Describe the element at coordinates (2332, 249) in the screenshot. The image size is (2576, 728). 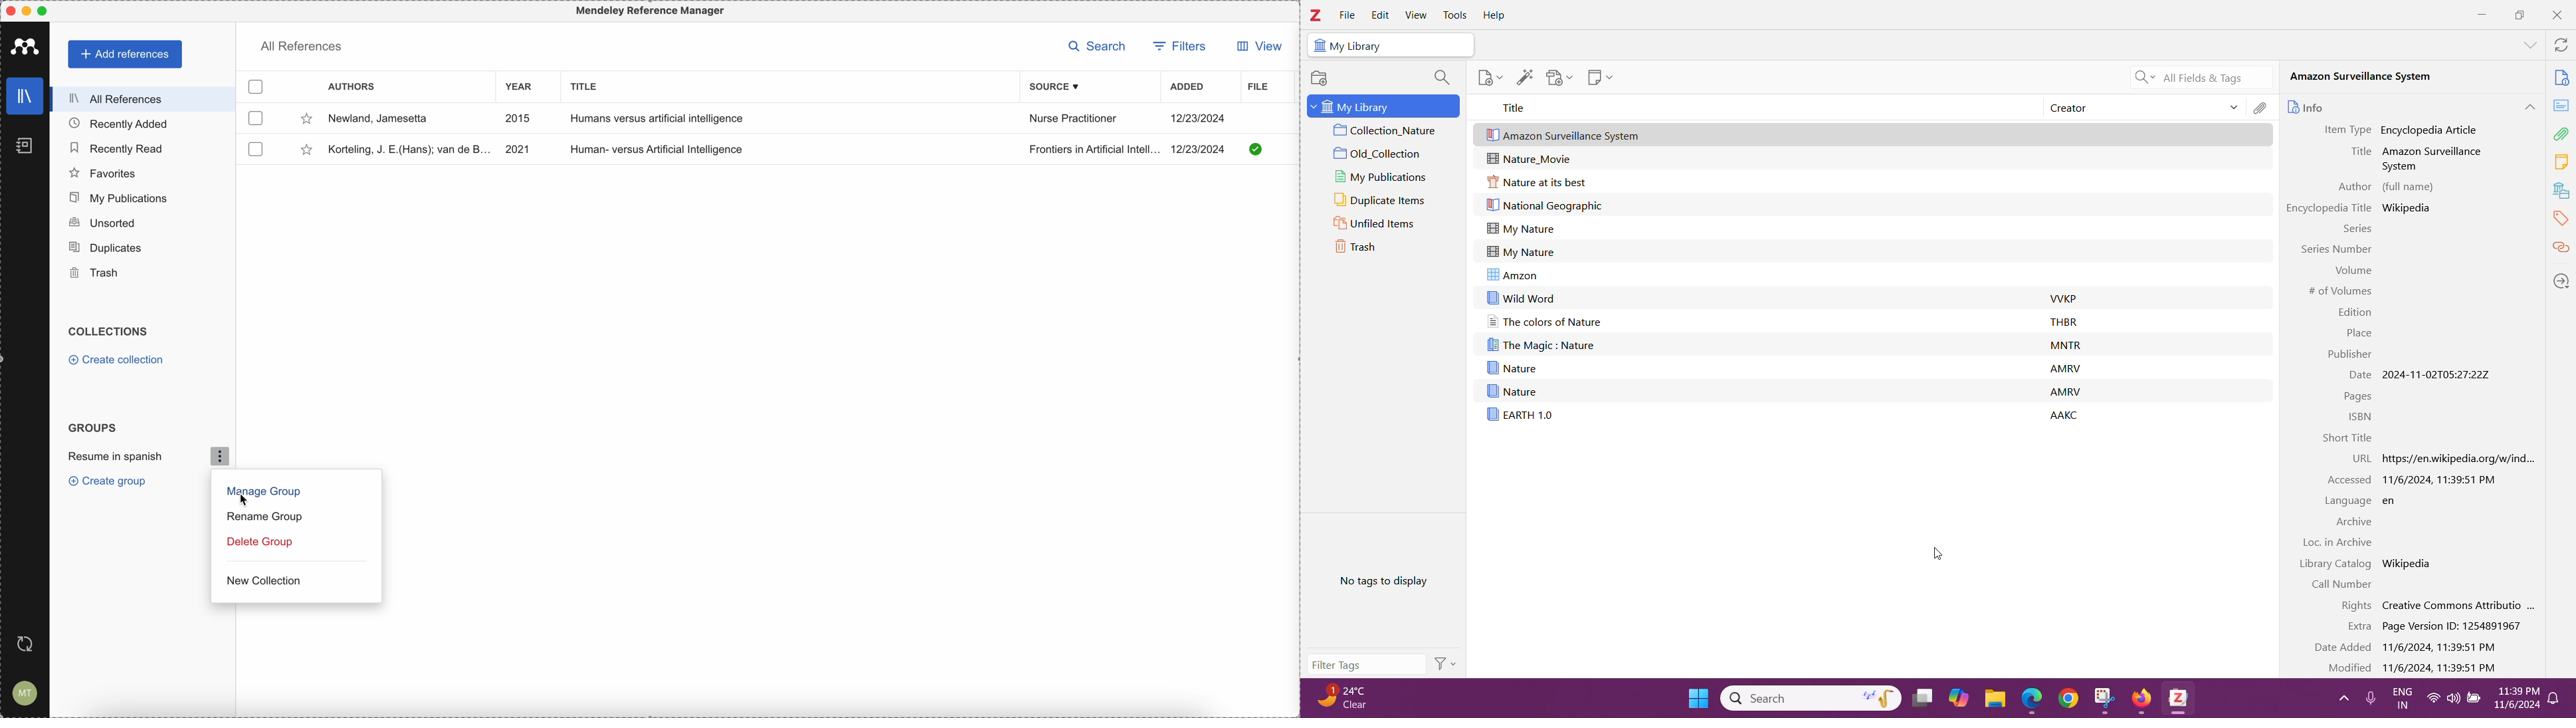
I see `` at that location.